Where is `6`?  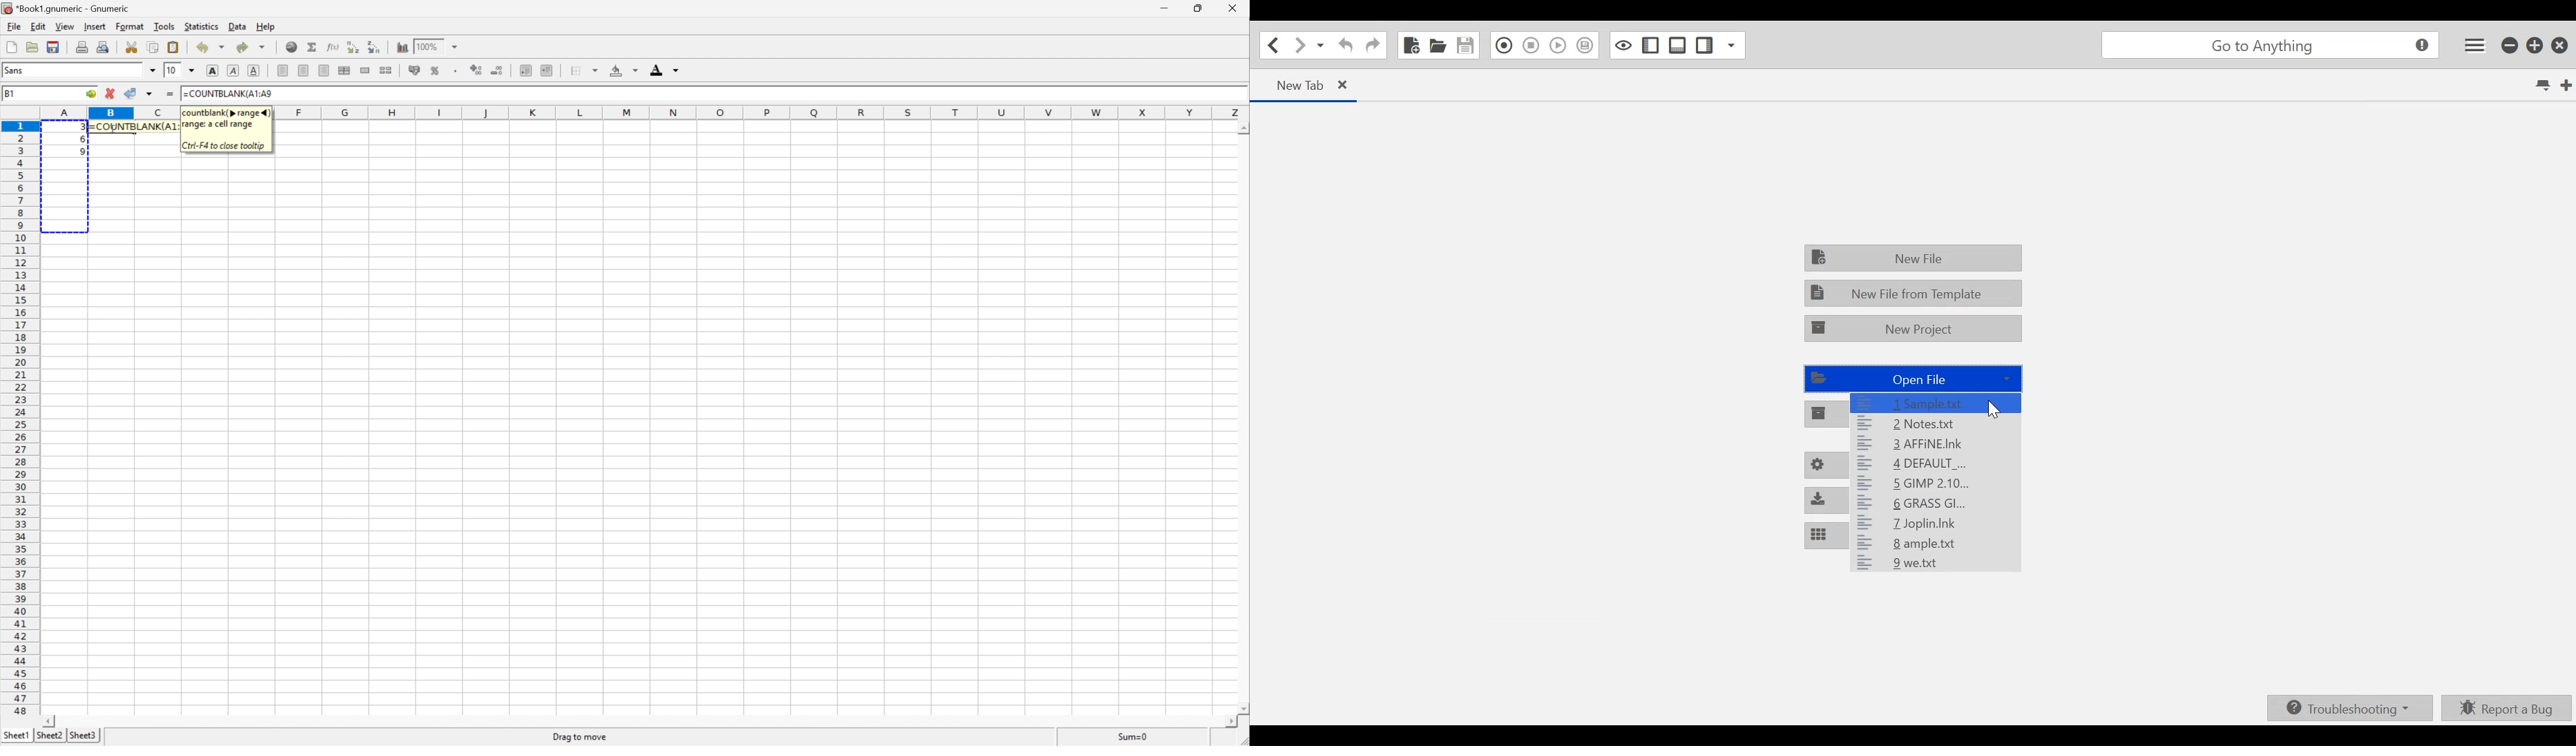 6 is located at coordinates (78, 140).